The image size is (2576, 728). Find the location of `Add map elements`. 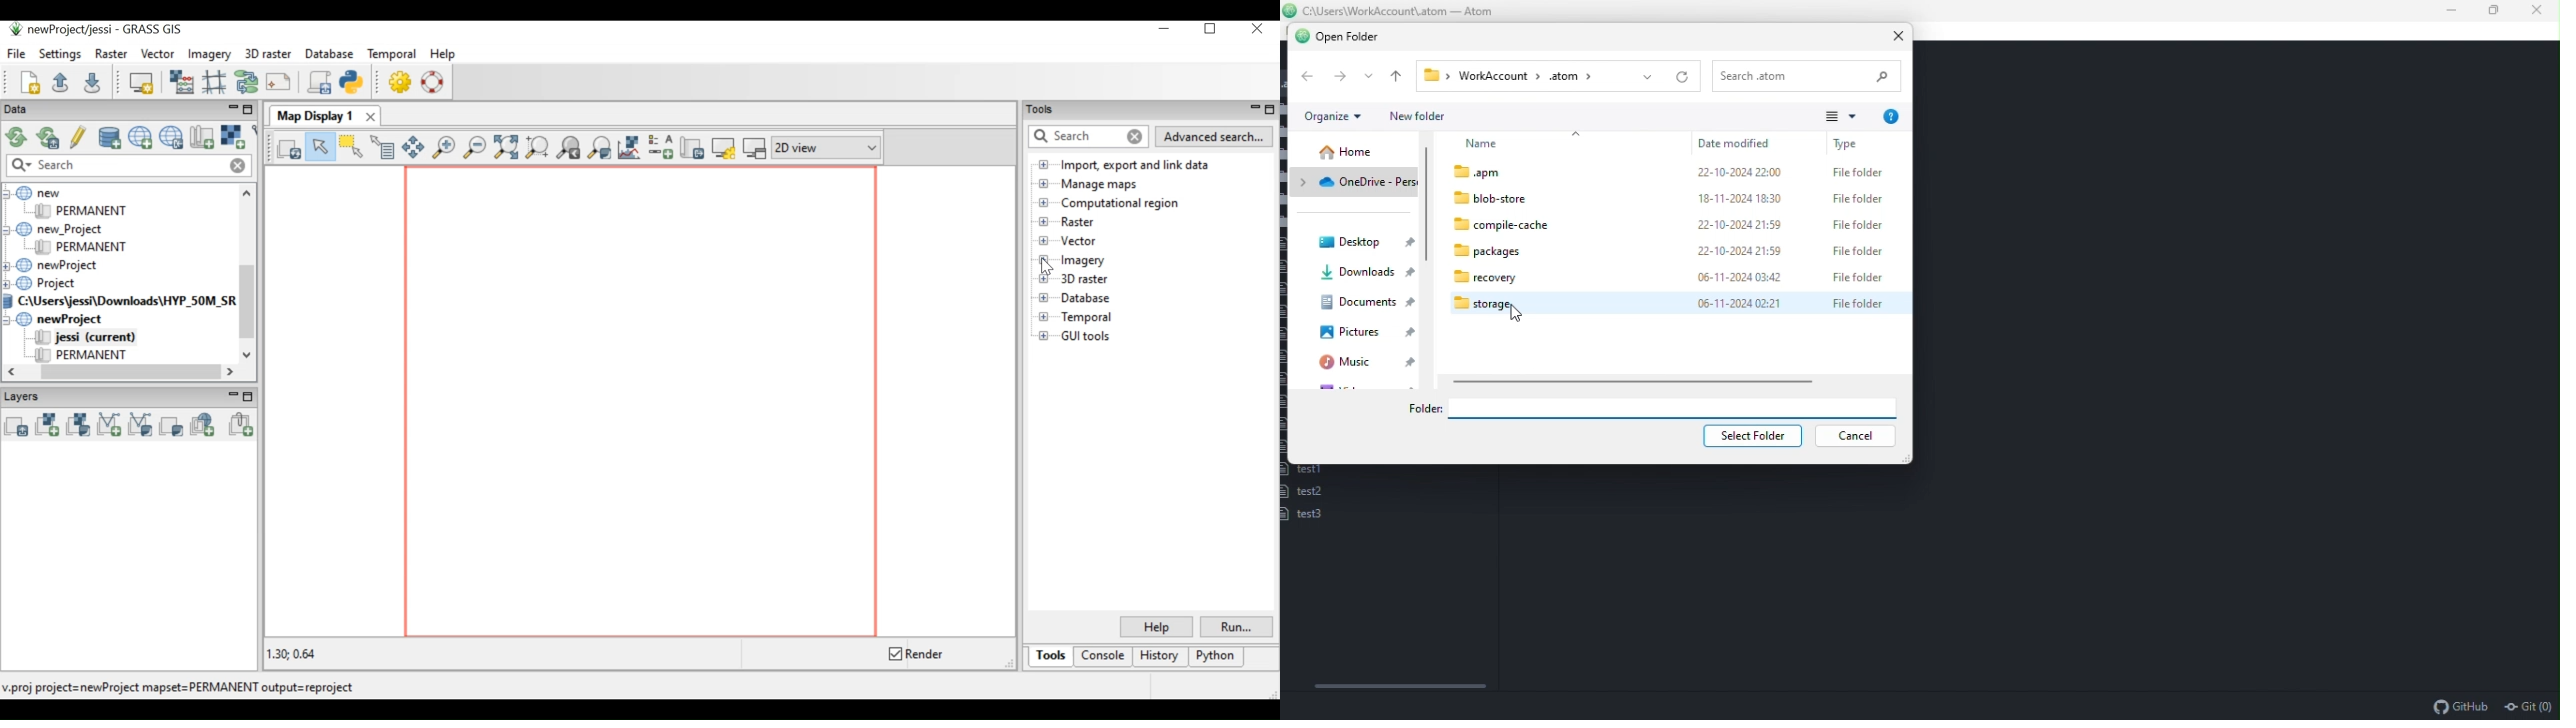

Add map elements is located at coordinates (662, 148).